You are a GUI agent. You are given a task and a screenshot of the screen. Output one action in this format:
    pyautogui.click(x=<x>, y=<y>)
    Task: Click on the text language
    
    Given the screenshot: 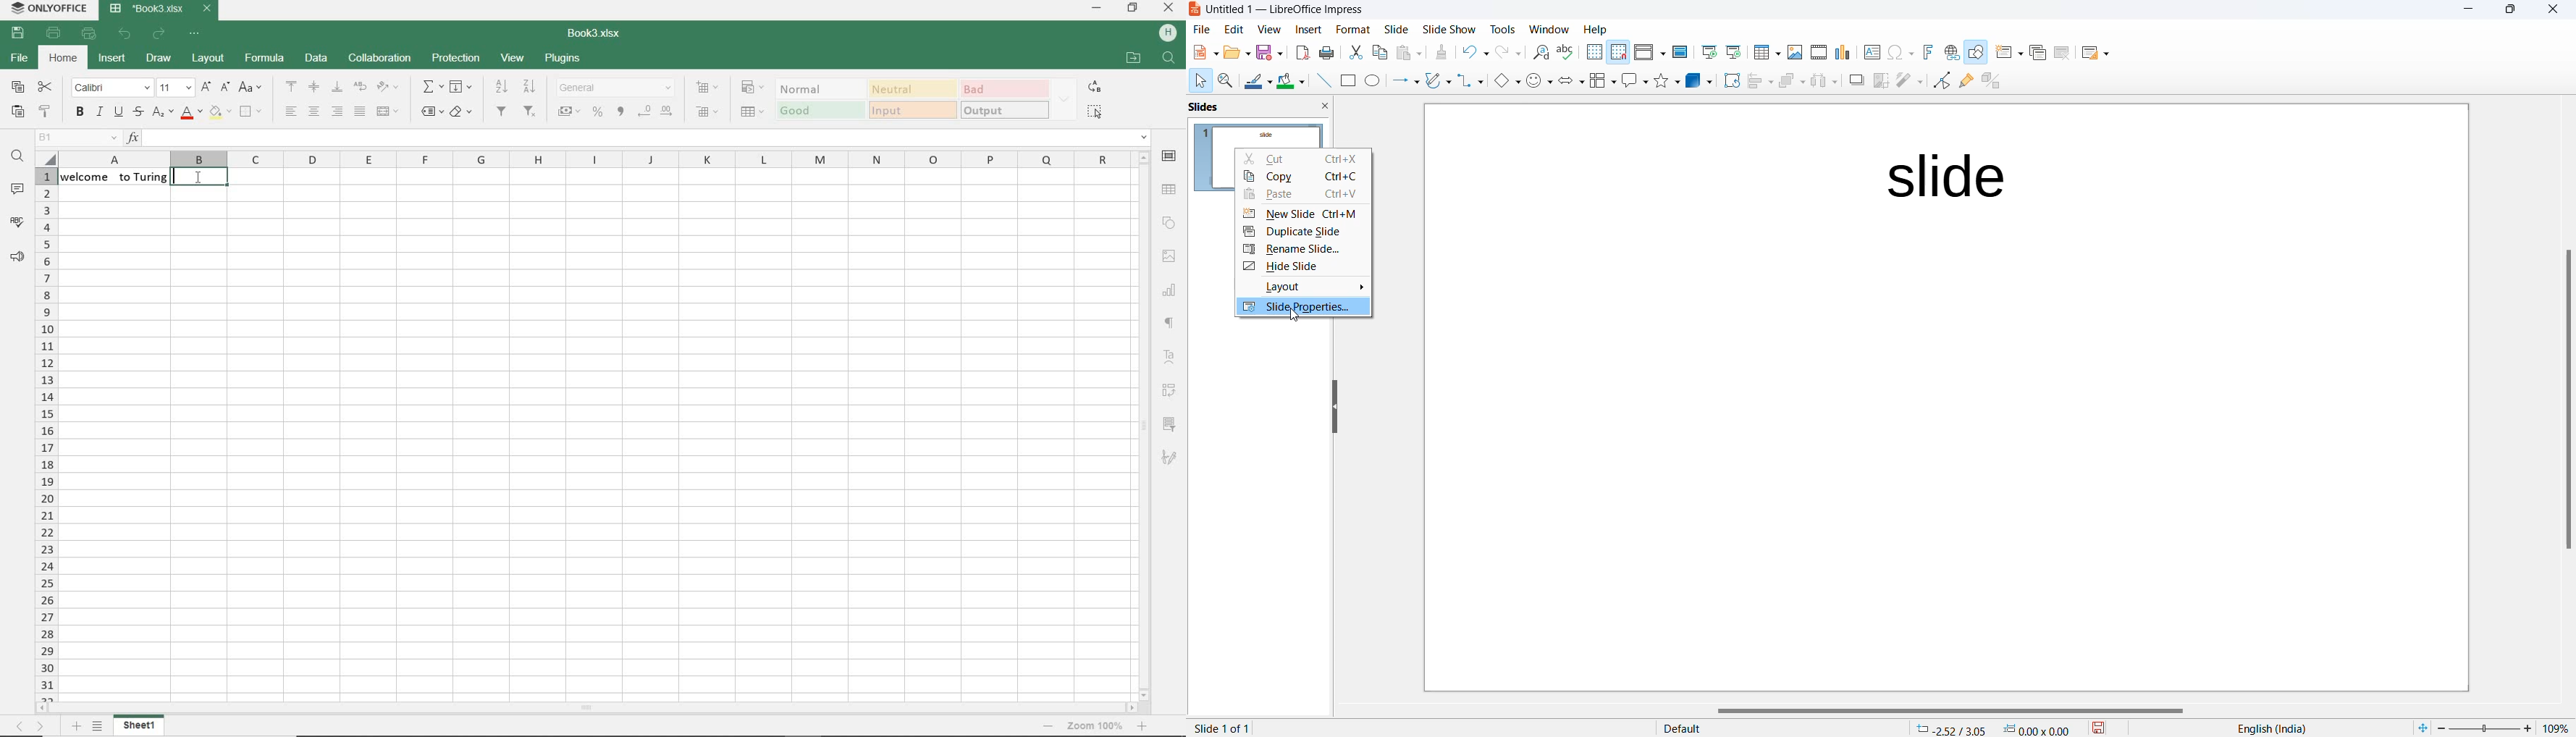 What is the action you would take?
    pyautogui.click(x=2267, y=728)
    